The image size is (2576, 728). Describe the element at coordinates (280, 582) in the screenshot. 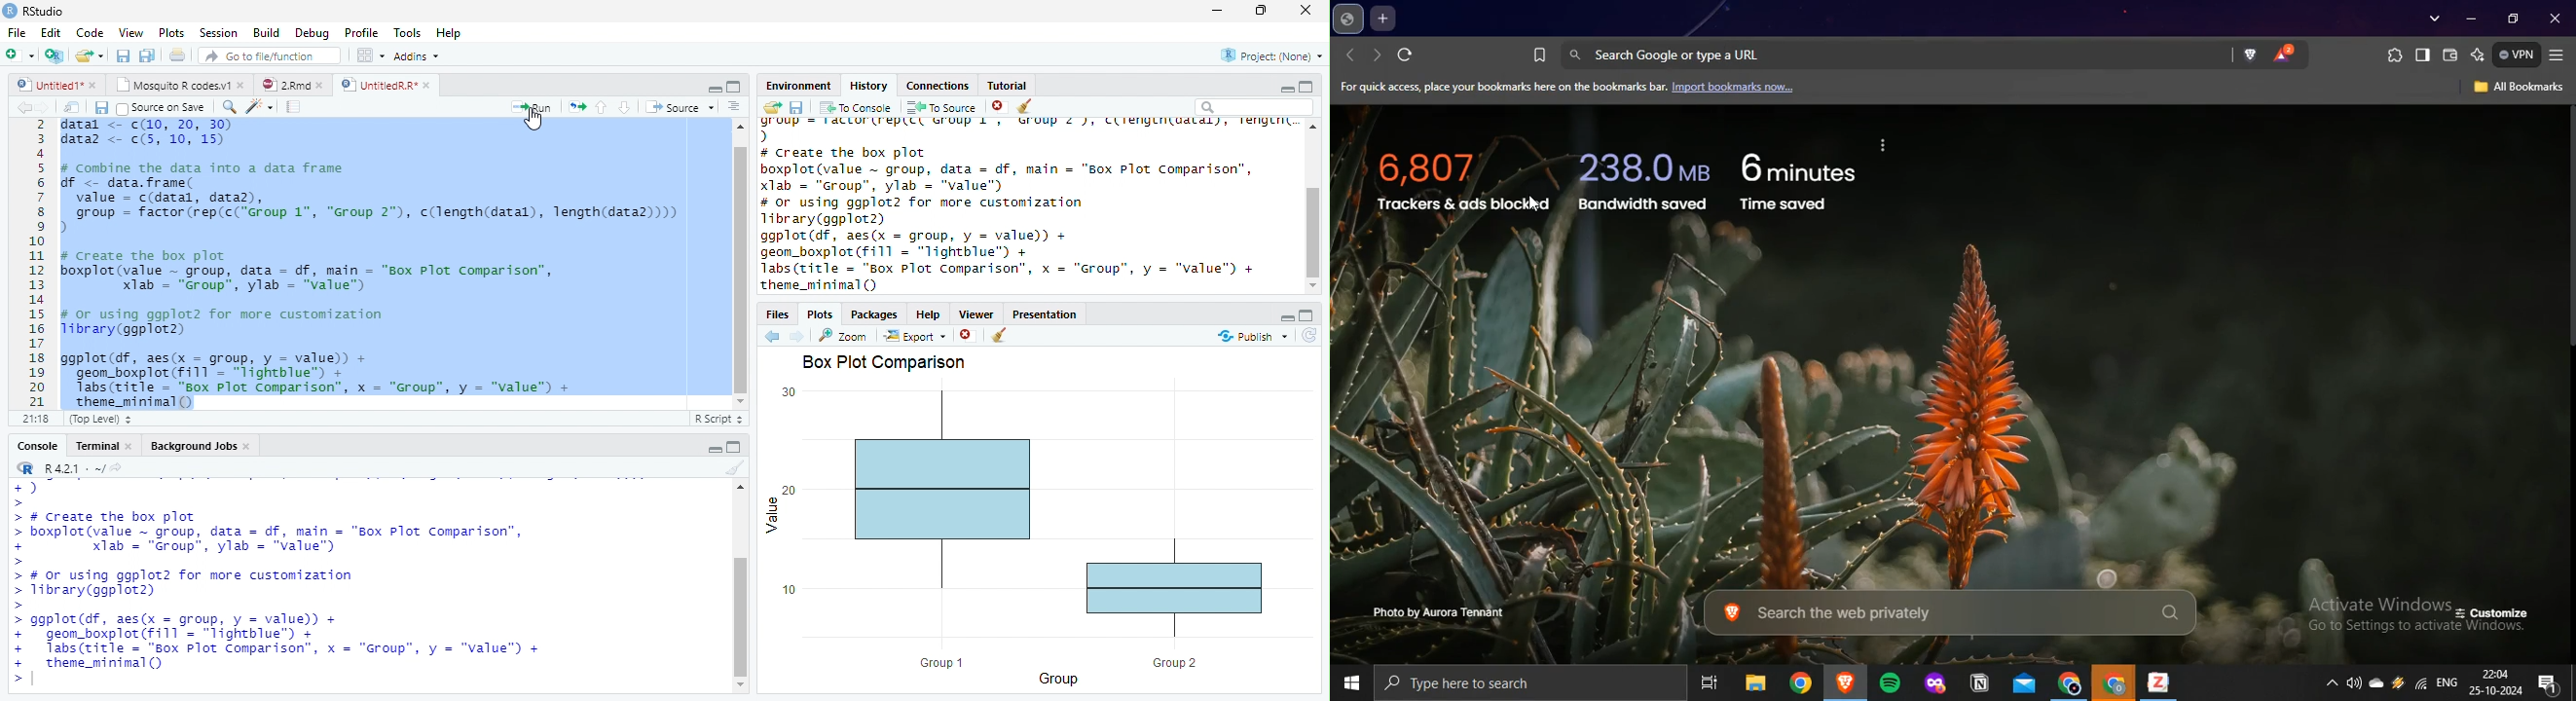

I see `+)

>

> # create the box plot

> boxplot(value ~ group, data = df, main = “Box Plot Comparison”,
+ X1ab = "Group", ylab = "Value"

>

> # or using ggplot2 for more customization

> library(ggpiot2)

>

> ggplot(df, aes(x = group, y = value)) +

+ geom_boxplot(fill = “lightblue) +

+ Tabs(ritle = "Box Plot Comparison”, x = “Group”, y = "value") +
+ theme_minimal()

> 1` at that location.